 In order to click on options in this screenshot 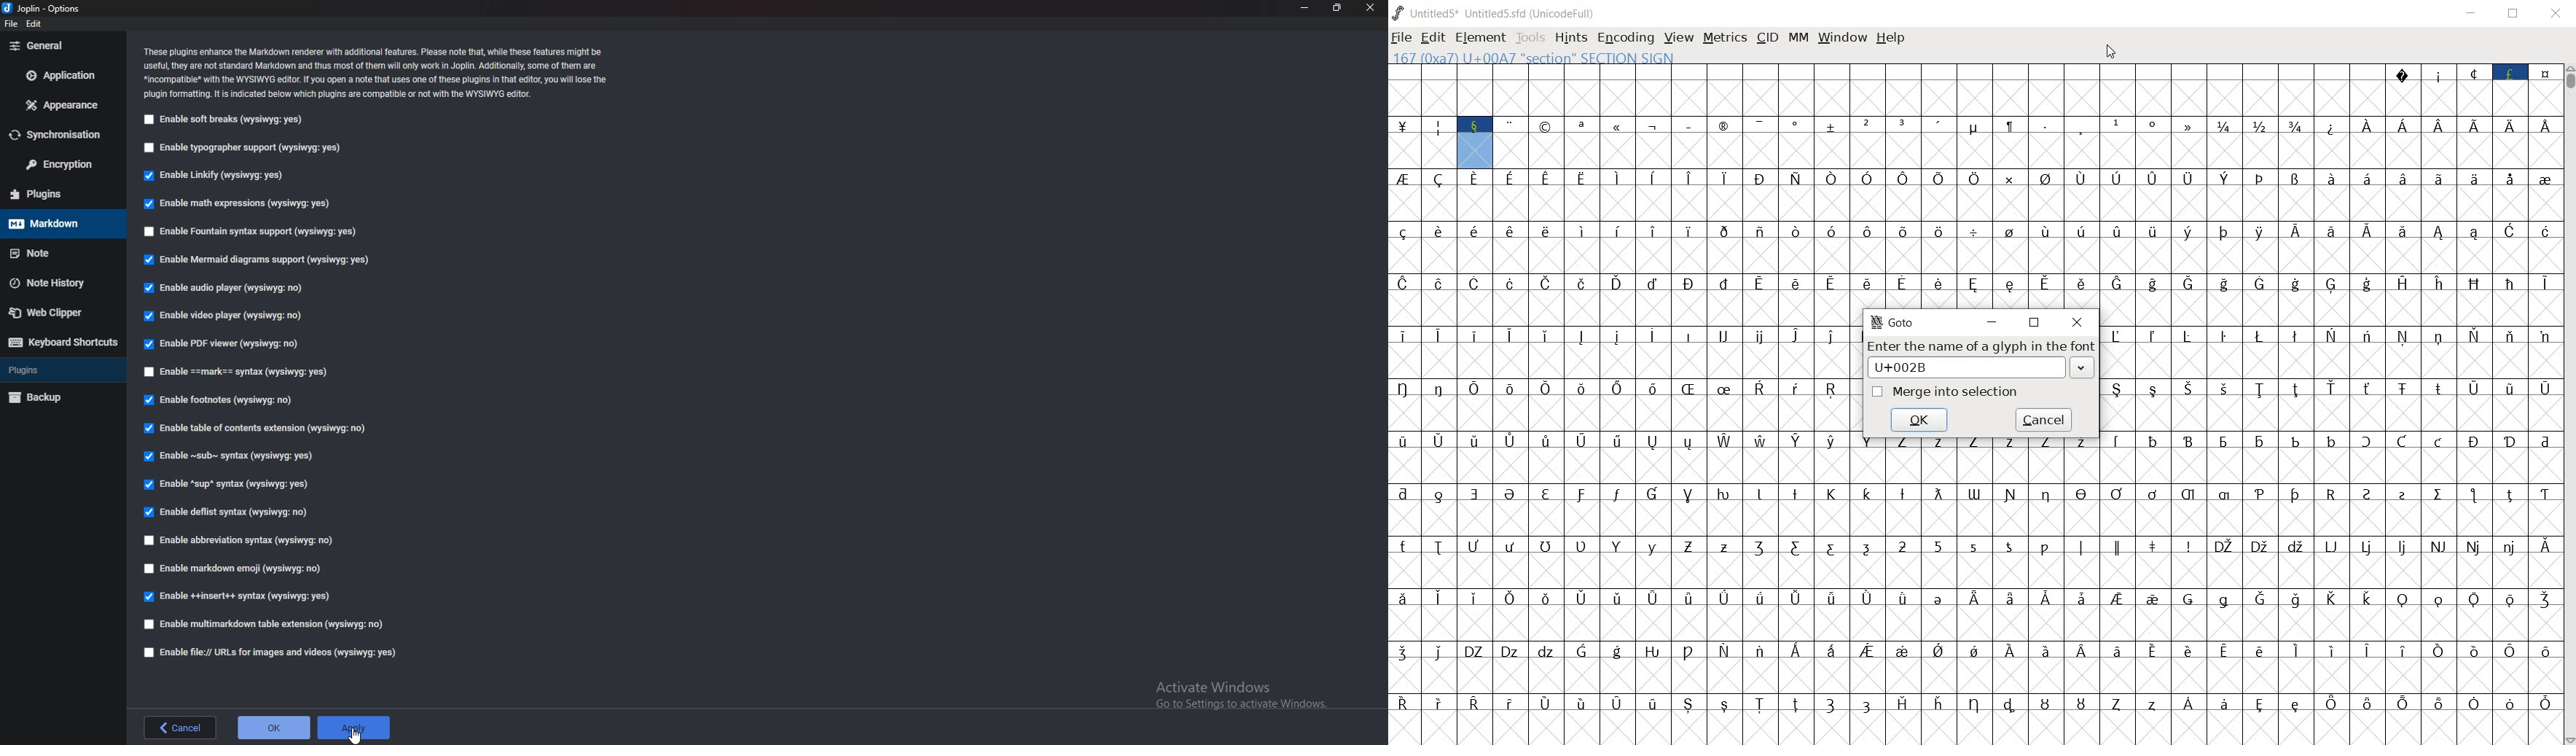, I will do `click(45, 9)`.